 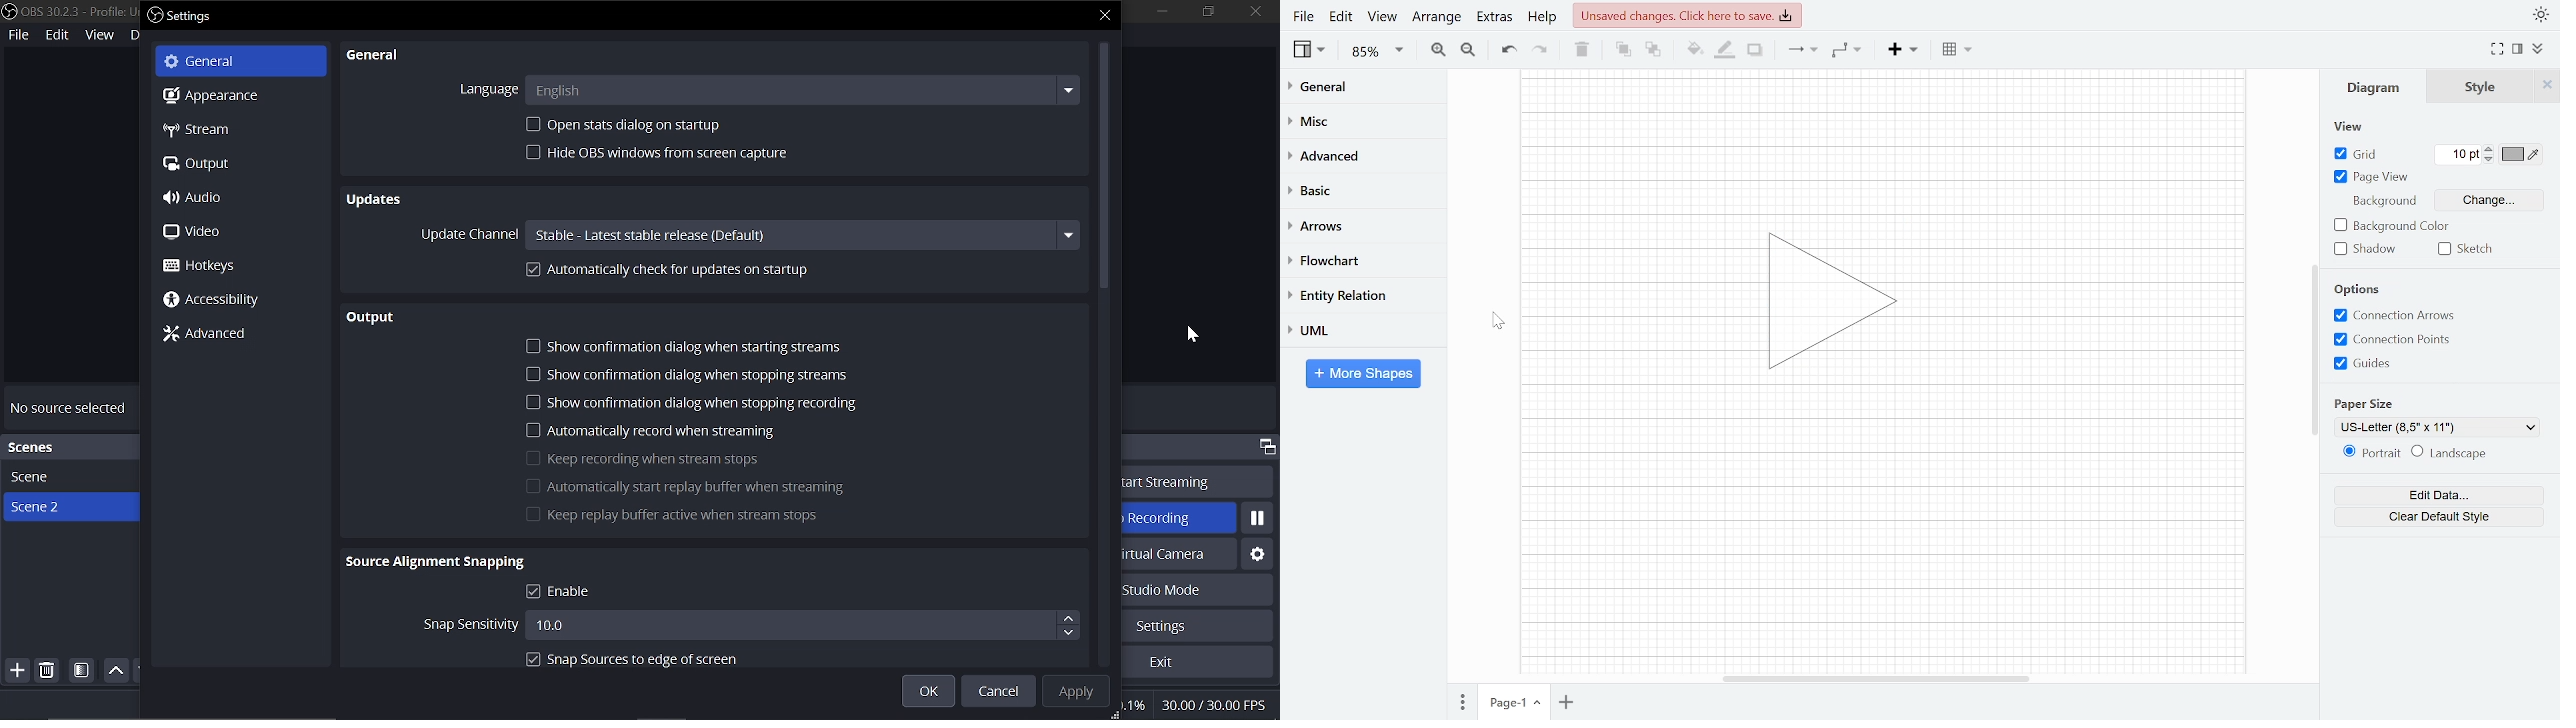 What do you see at coordinates (1191, 334) in the screenshot?
I see `cursor` at bounding box center [1191, 334].